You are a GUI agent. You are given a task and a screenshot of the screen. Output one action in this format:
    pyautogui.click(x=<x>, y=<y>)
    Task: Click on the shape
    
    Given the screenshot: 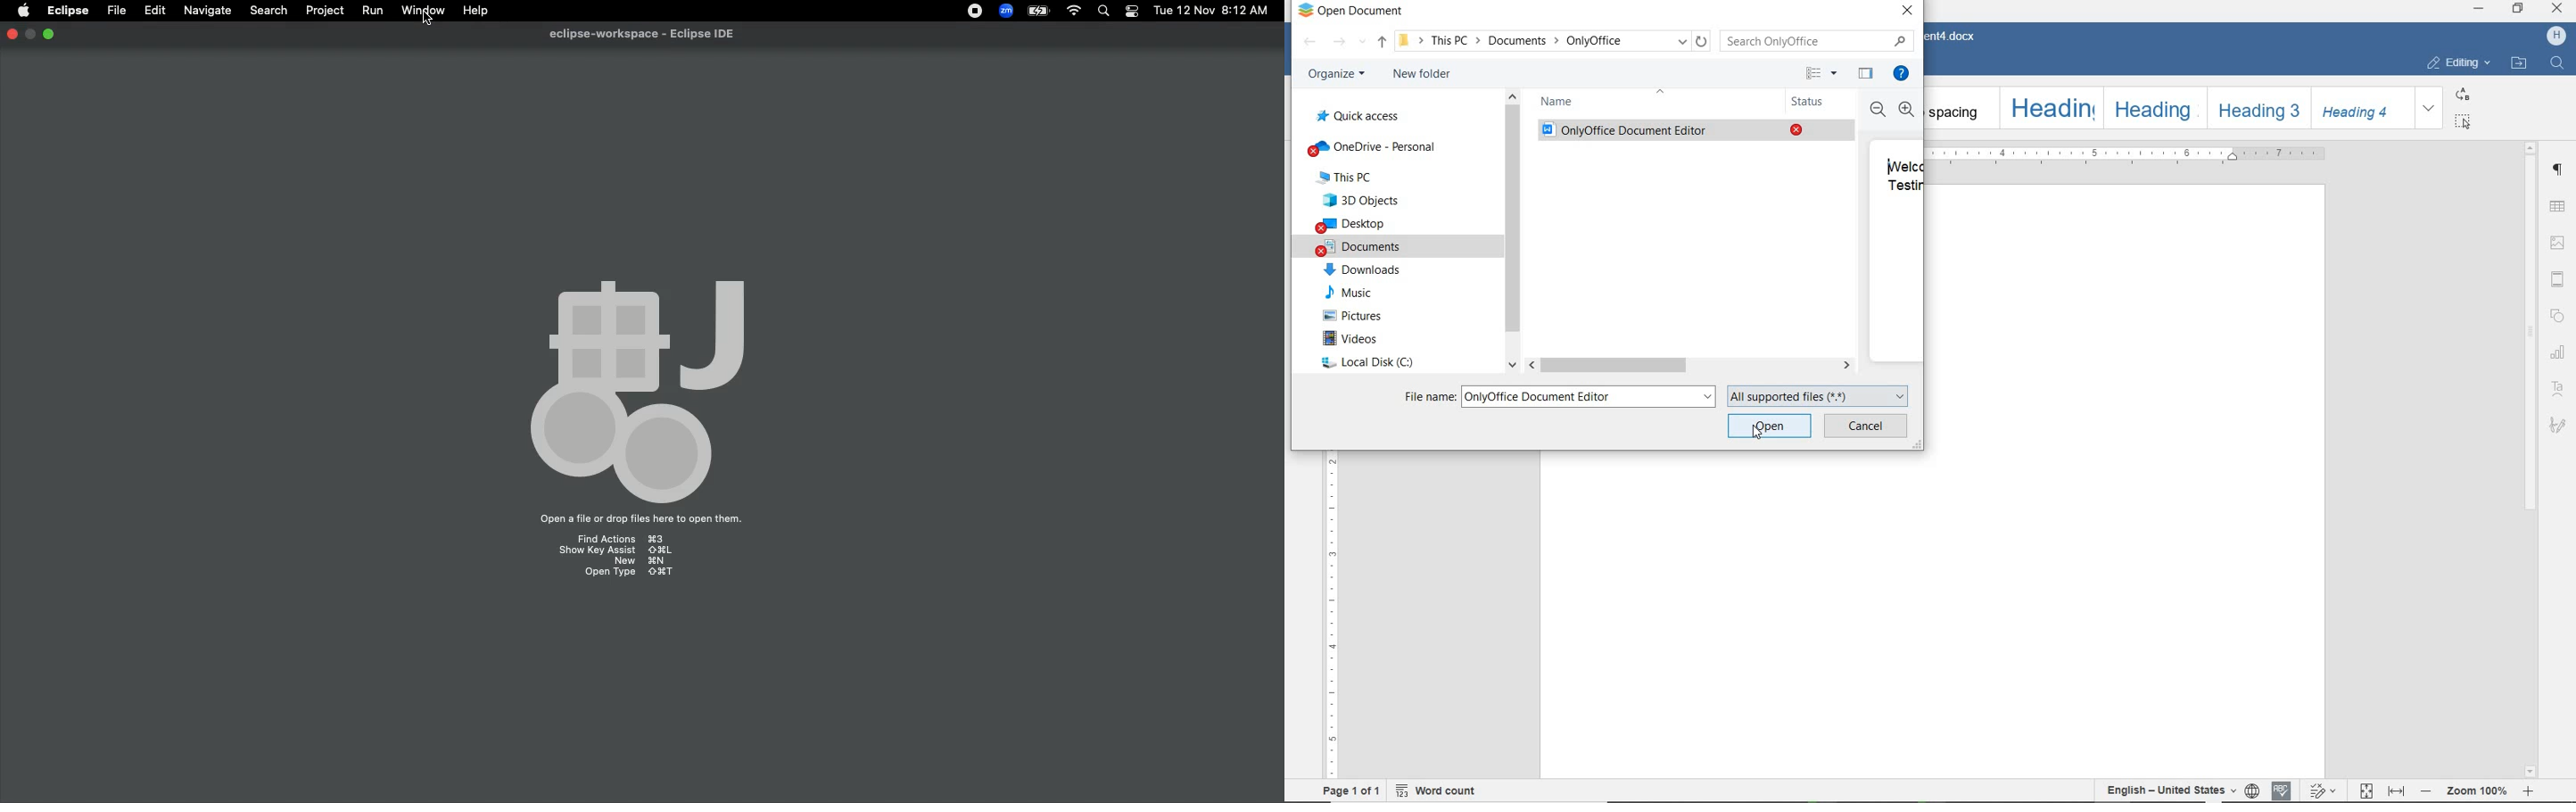 What is the action you would take?
    pyautogui.click(x=2557, y=315)
    